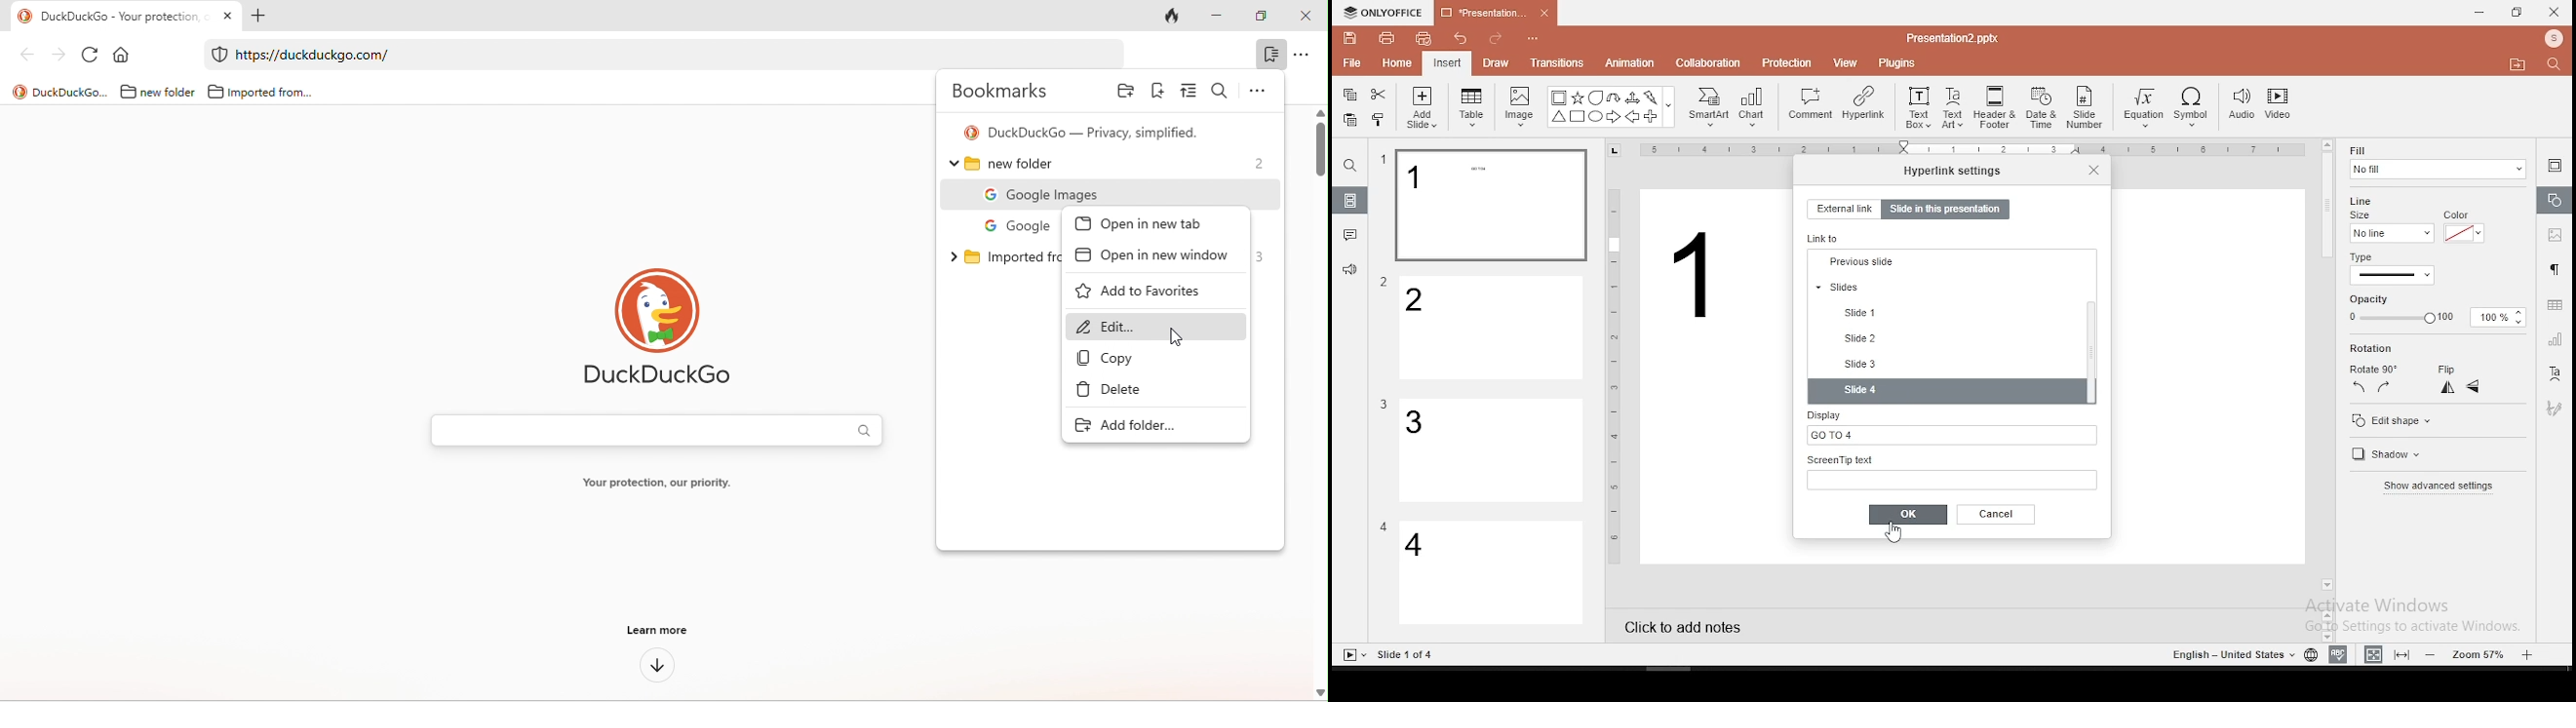 The width and height of the screenshot is (2576, 728). What do you see at coordinates (1577, 98) in the screenshot?
I see `Star` at bounding box center [1577, 98].